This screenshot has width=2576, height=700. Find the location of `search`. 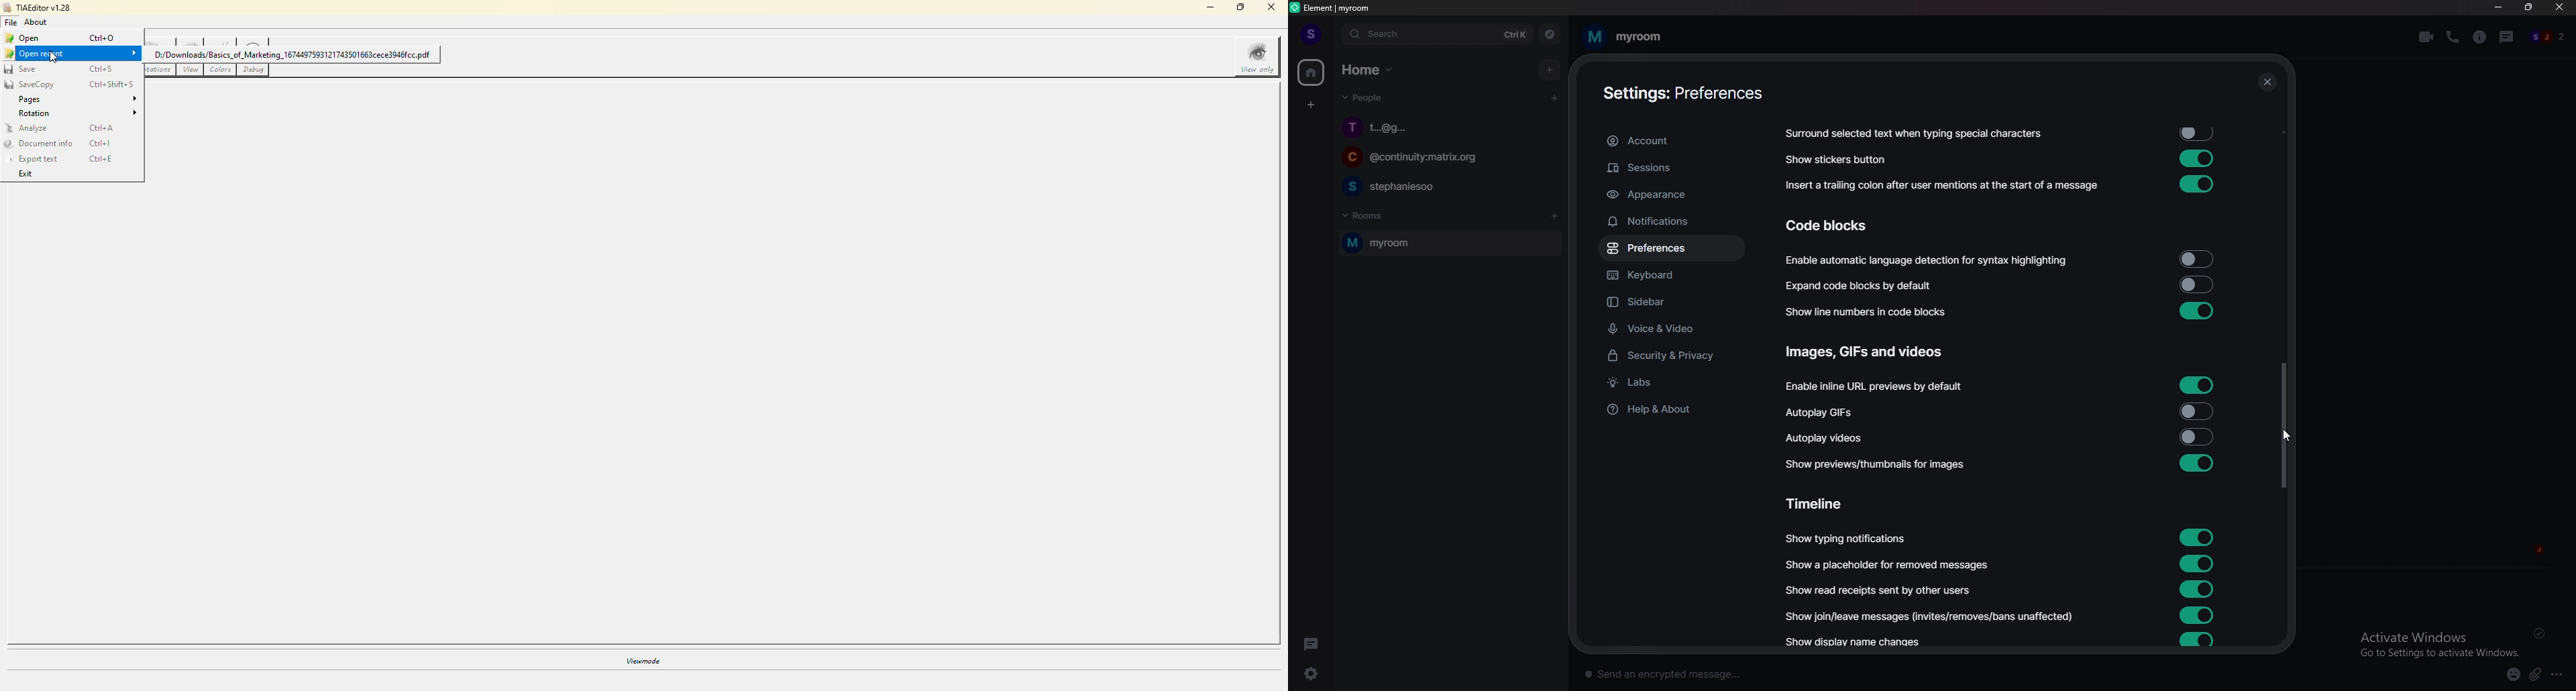

search is located at coordinates (1436, 34).